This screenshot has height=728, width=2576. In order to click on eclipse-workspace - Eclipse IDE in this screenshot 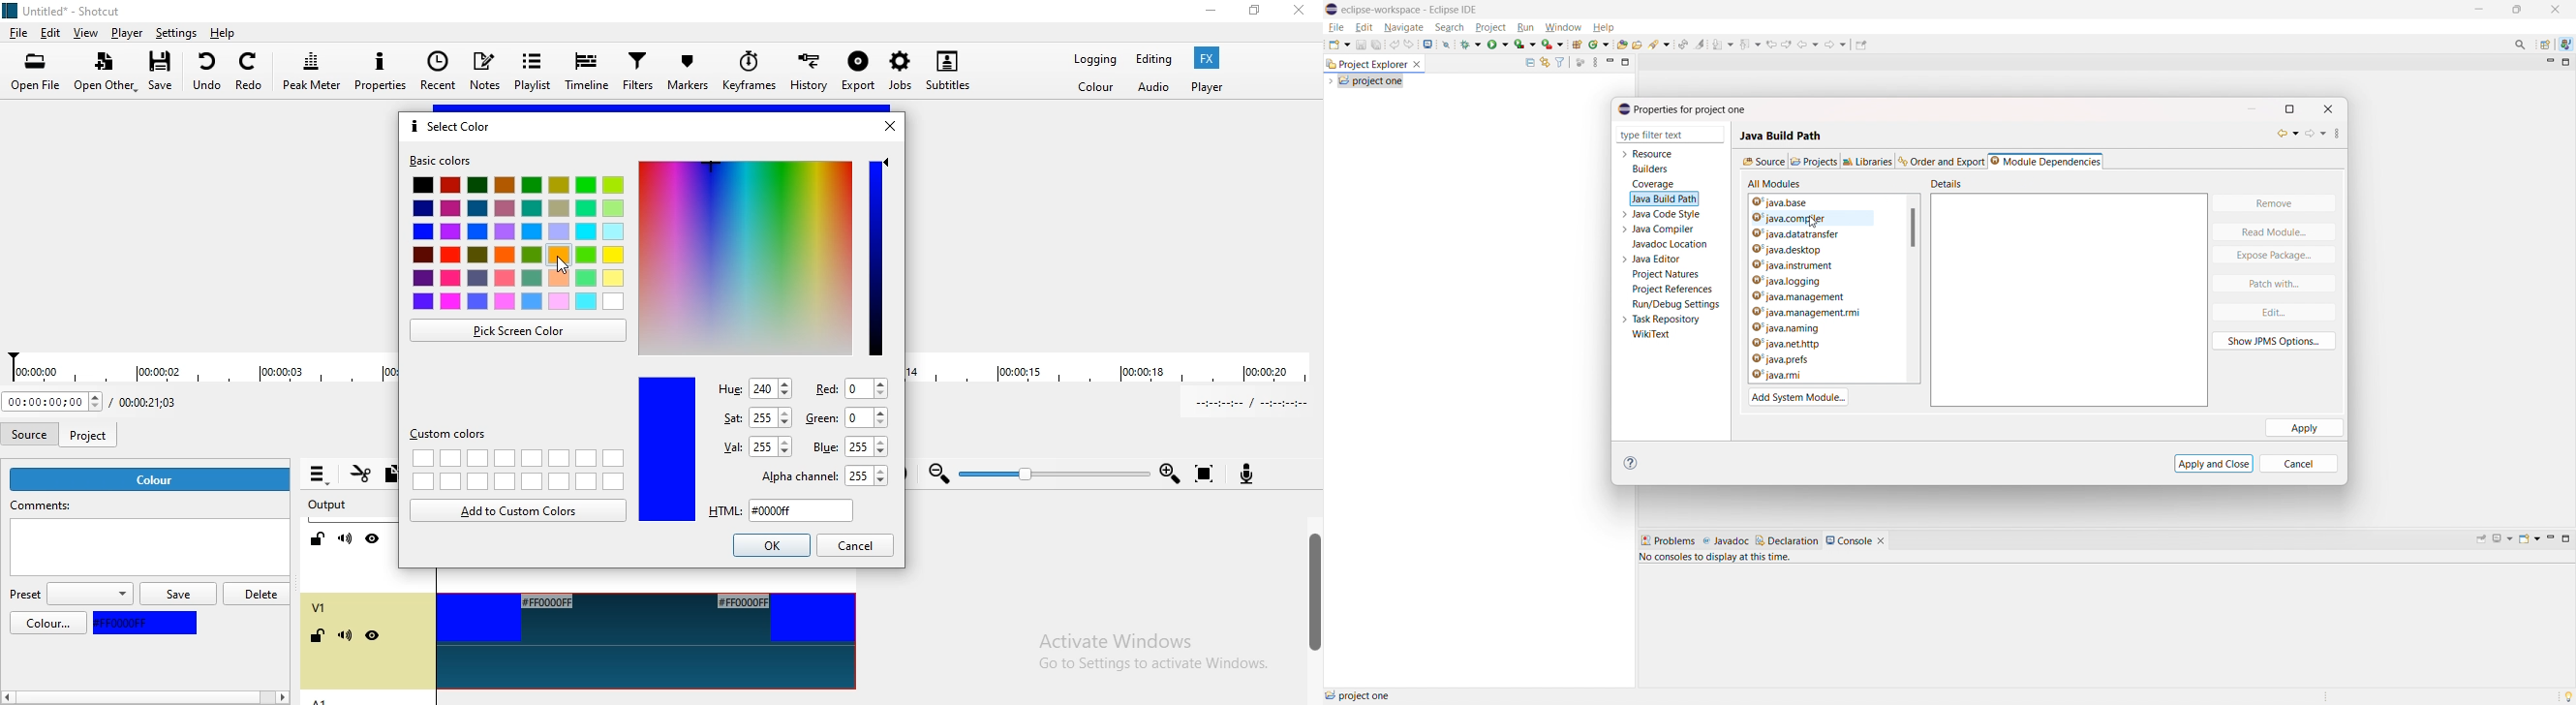, I will do `click(1410, 10)`.